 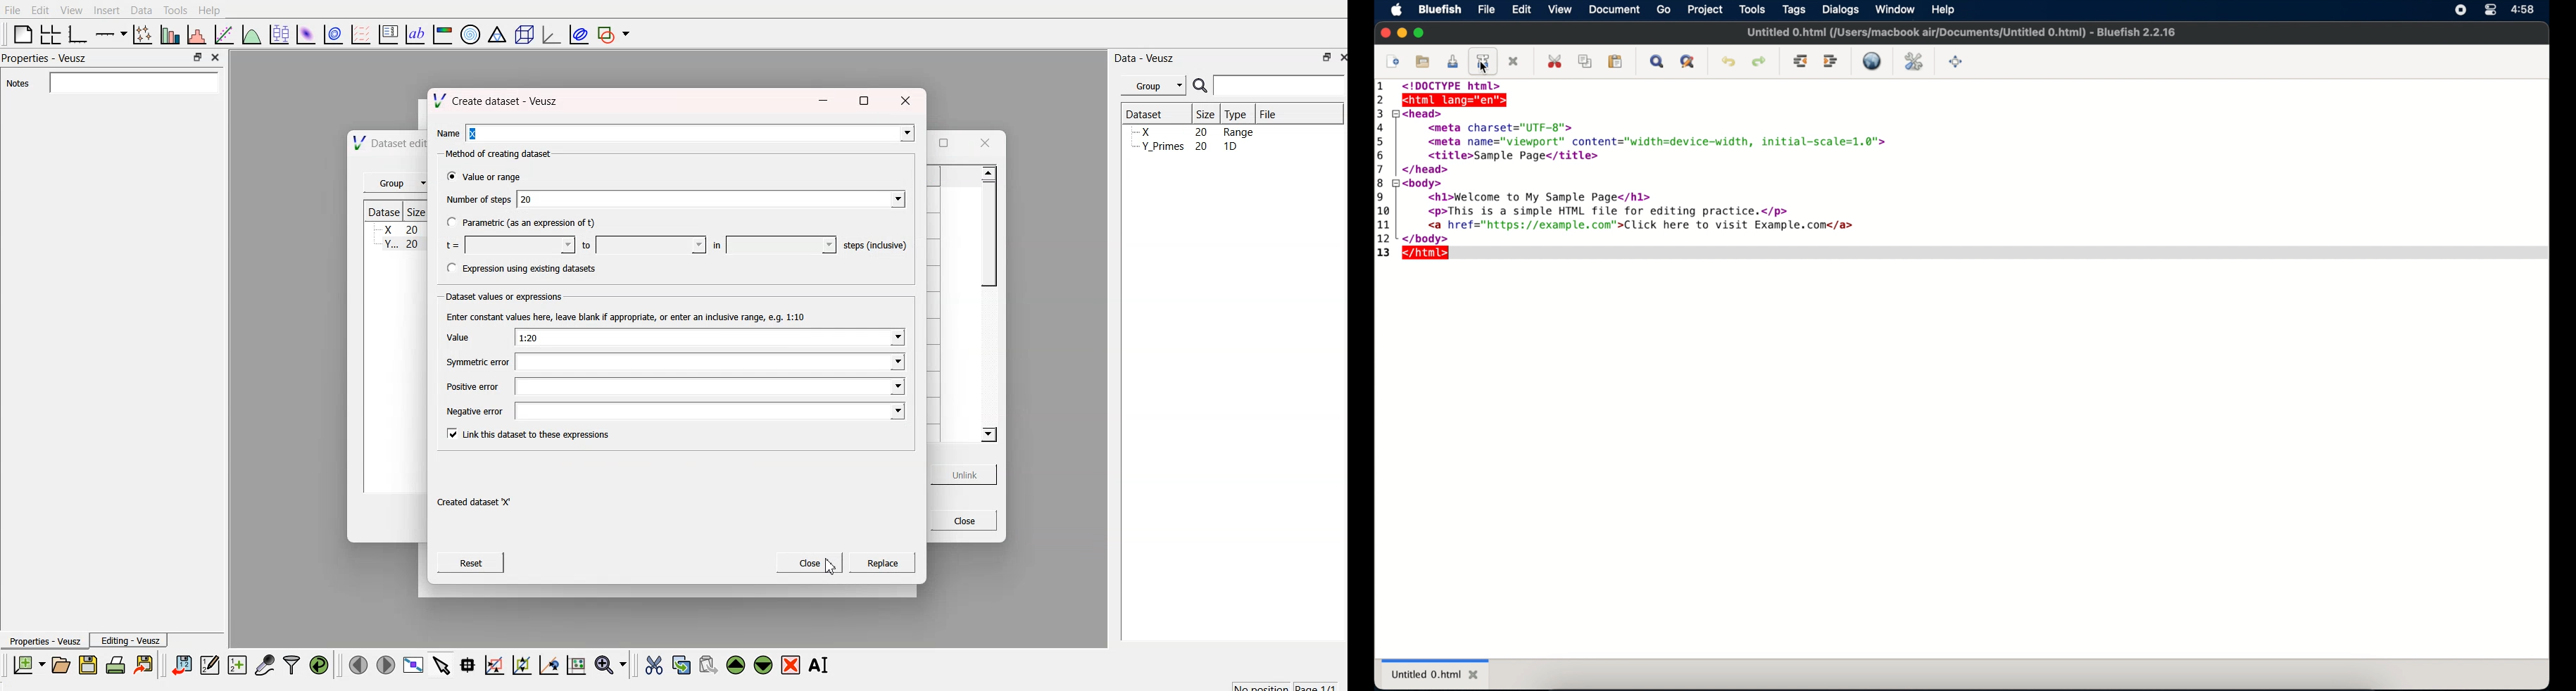 I want to click on scroll bar, so click(x=987, y=228).